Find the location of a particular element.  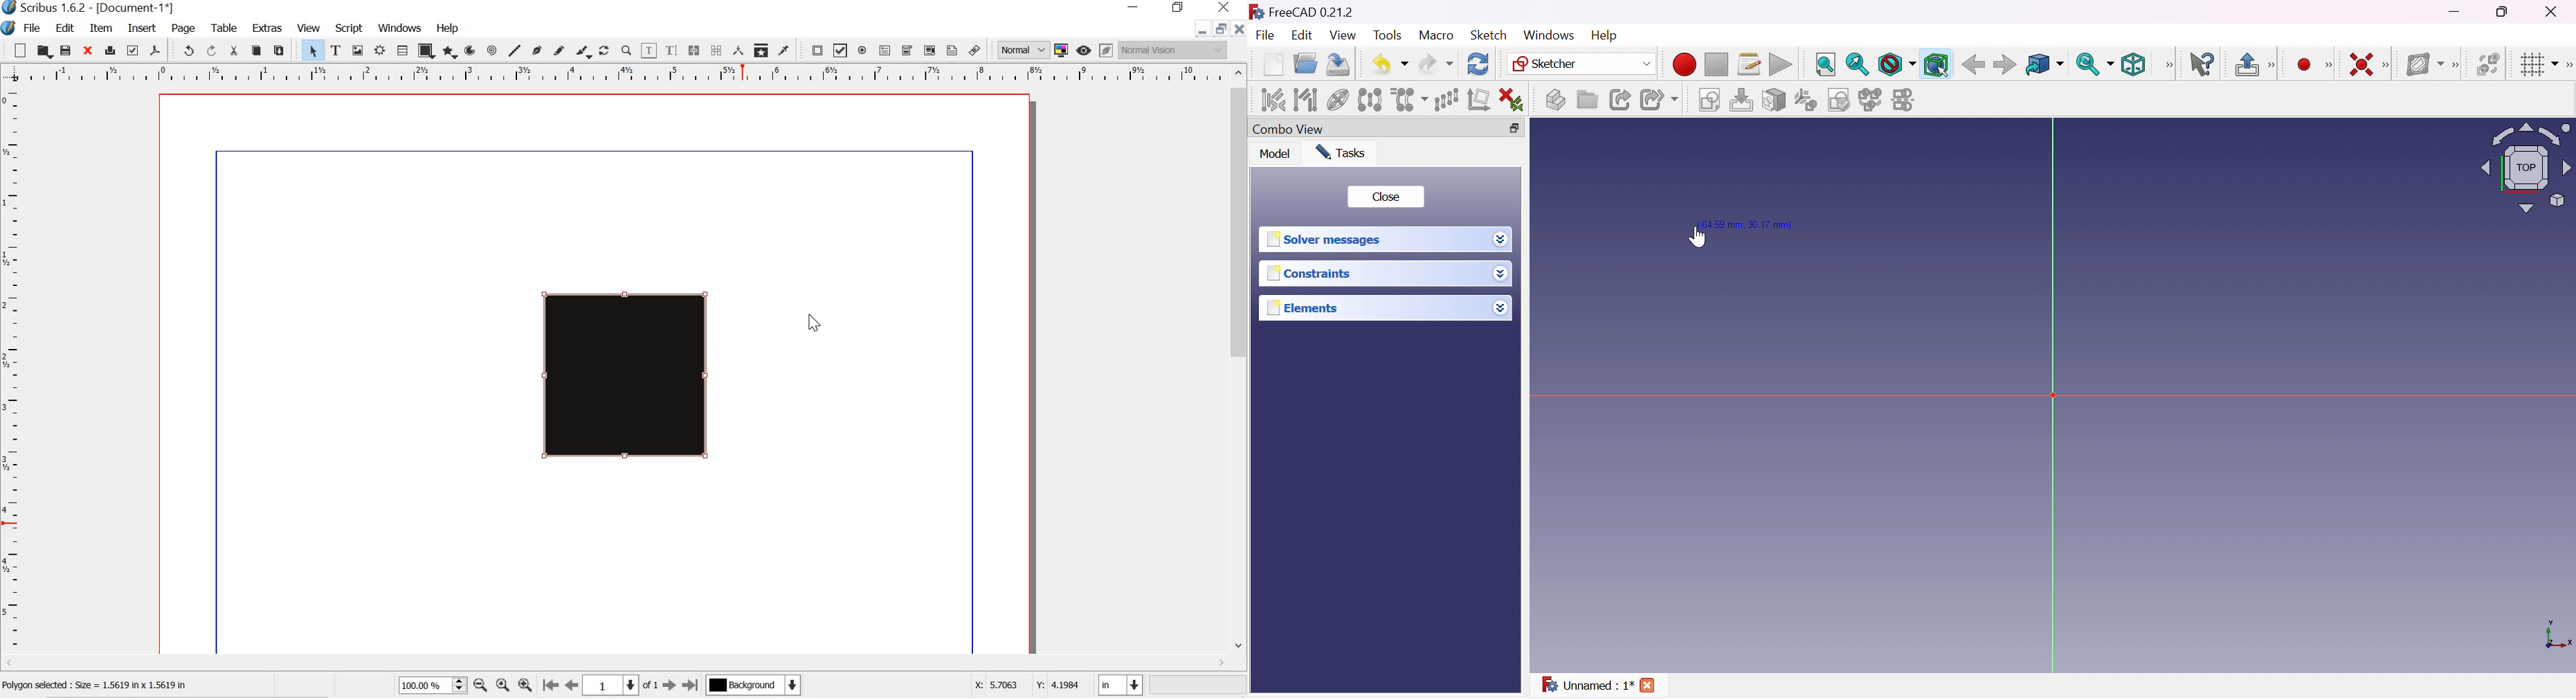

polygon is located at coordinates (451, 53).